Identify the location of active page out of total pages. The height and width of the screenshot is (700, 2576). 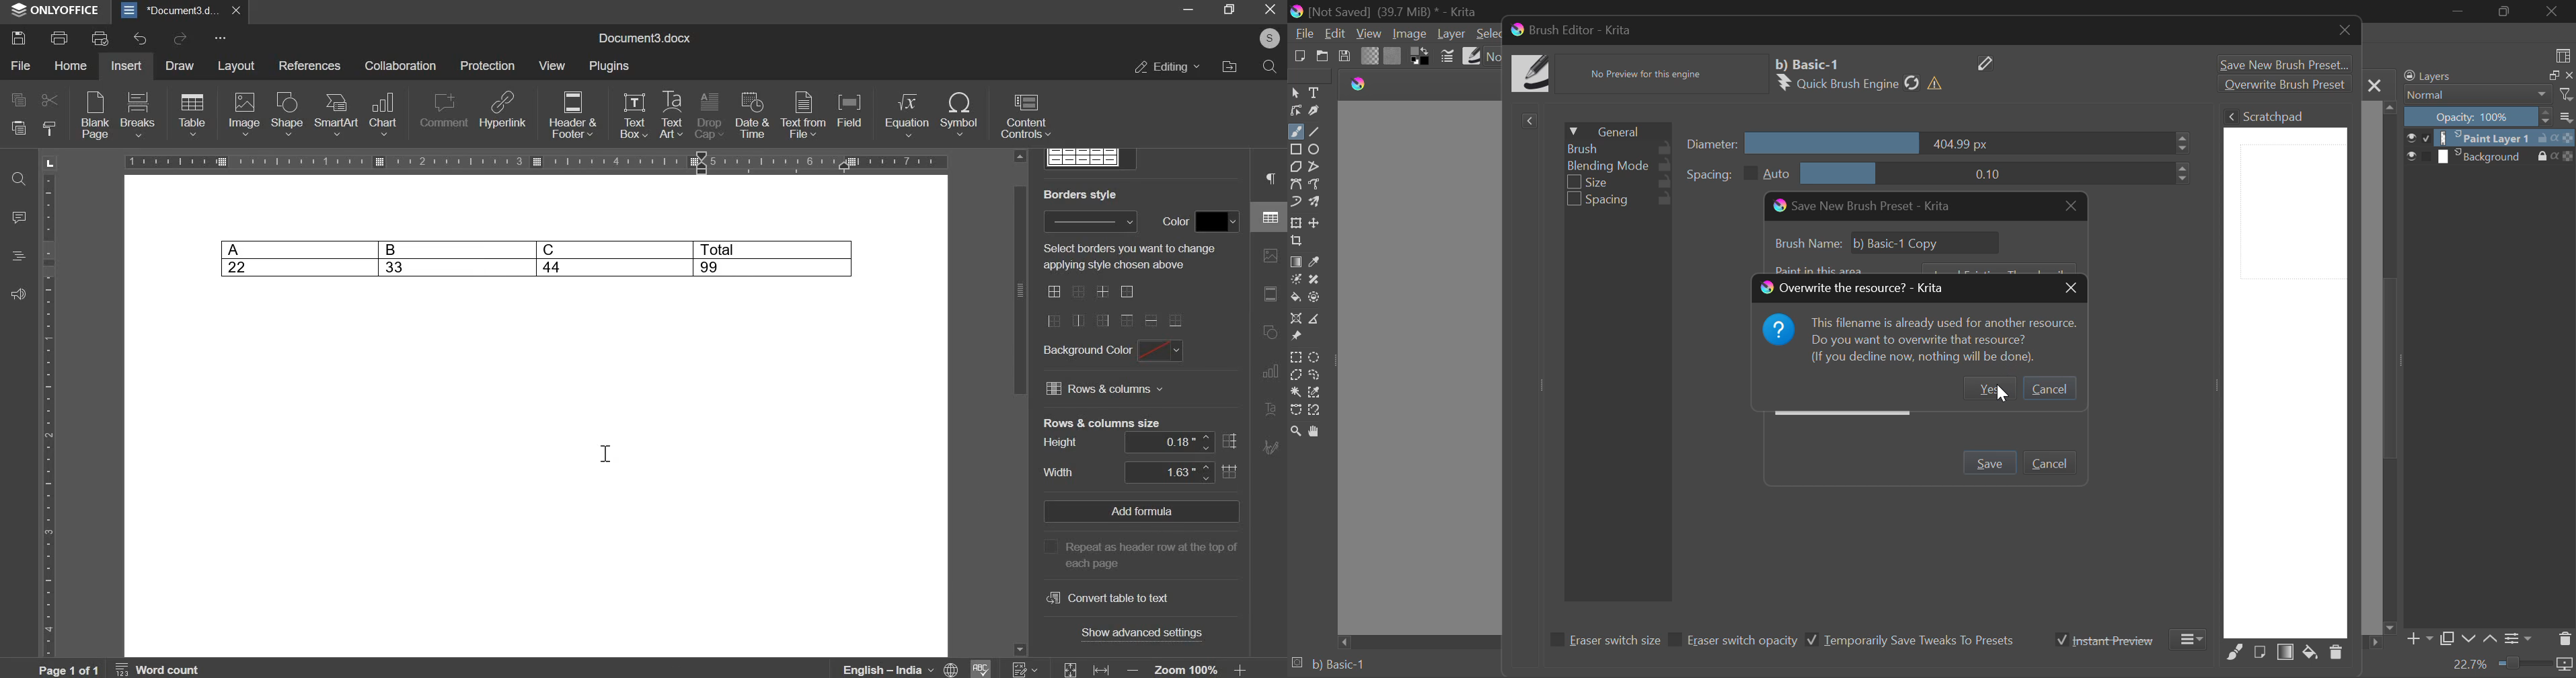
(67, 669).